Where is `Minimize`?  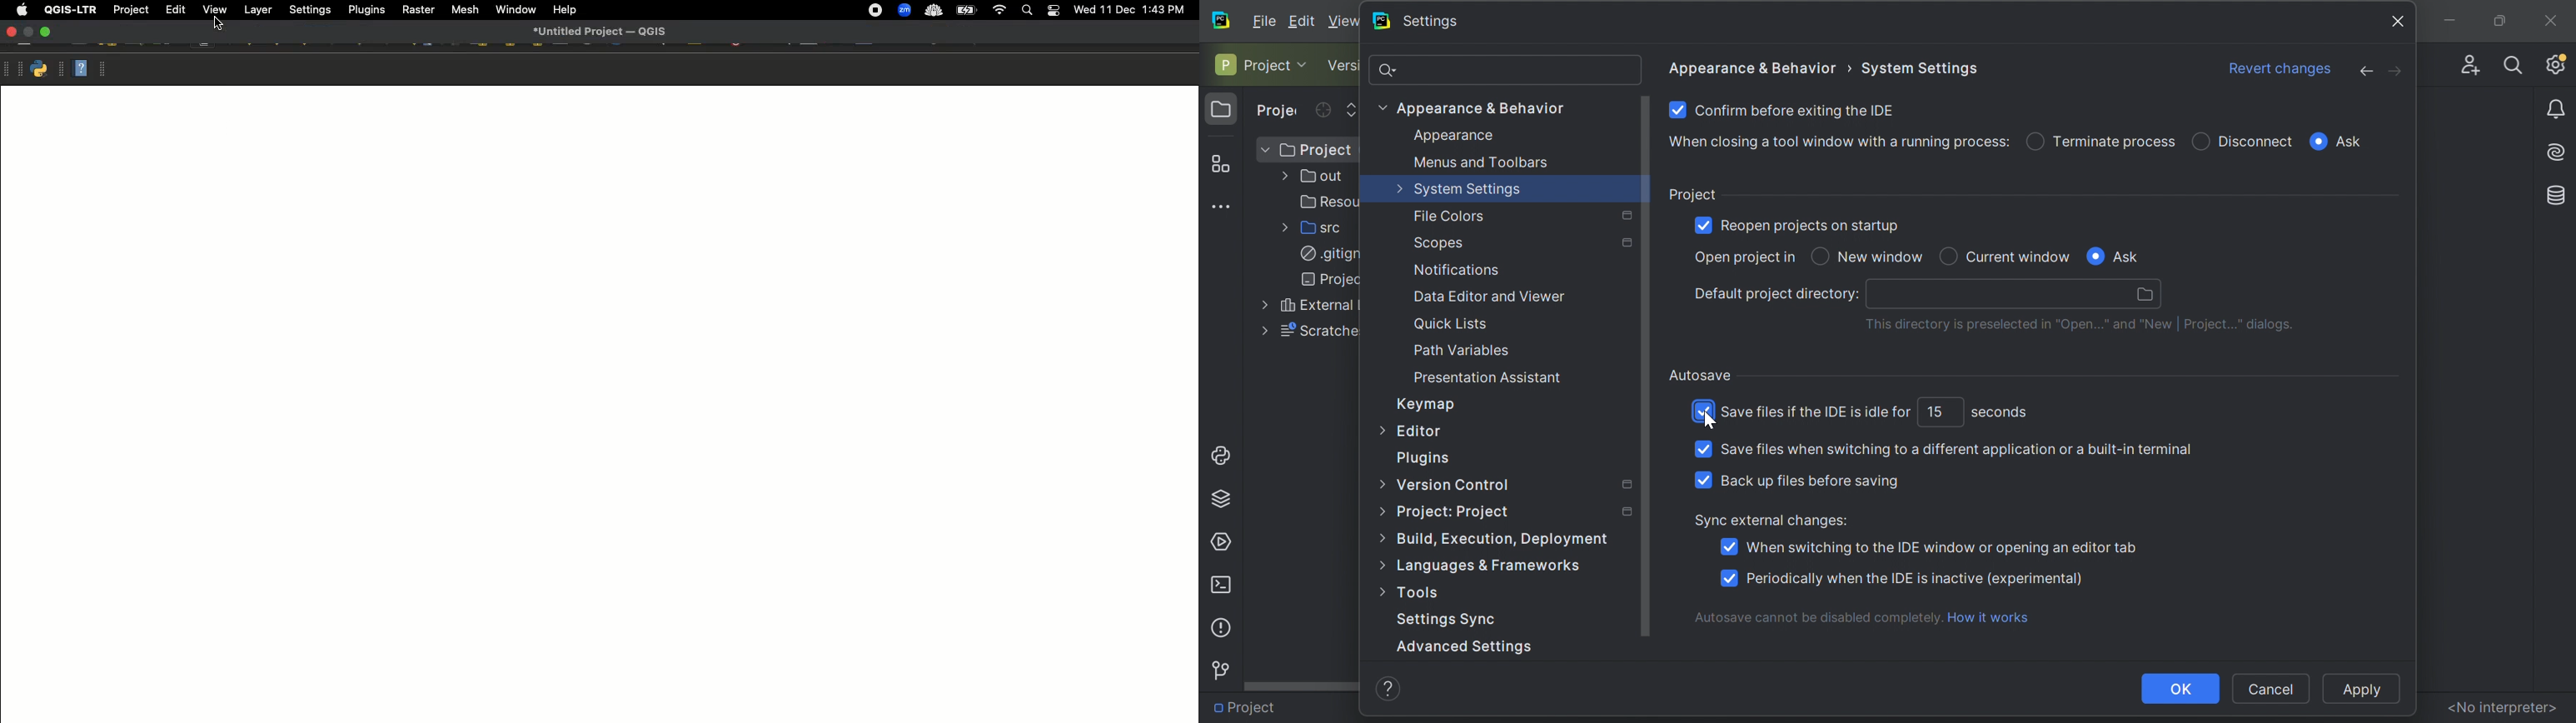
Minimize is located at coordinates (28, 32).